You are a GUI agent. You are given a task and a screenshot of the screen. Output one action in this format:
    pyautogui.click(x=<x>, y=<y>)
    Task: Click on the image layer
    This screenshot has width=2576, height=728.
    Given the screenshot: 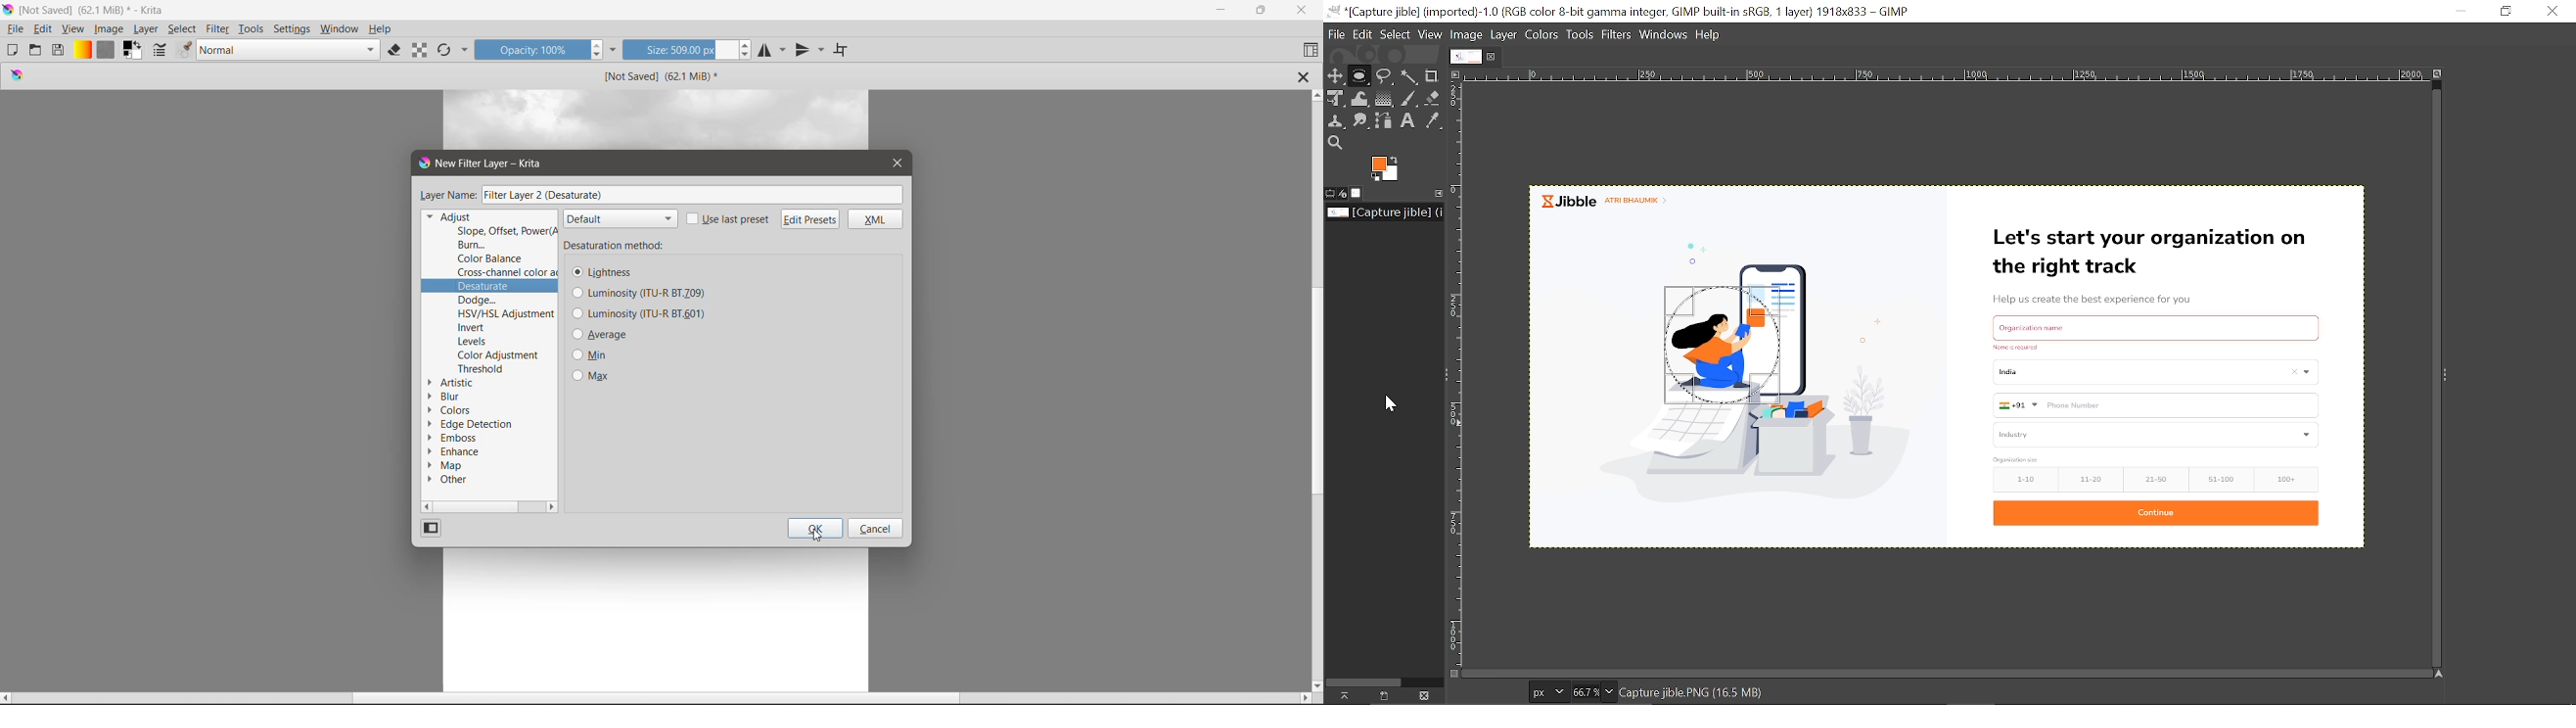 What is the action you would take?
    pyautogui.click(x=656, y=119)
    